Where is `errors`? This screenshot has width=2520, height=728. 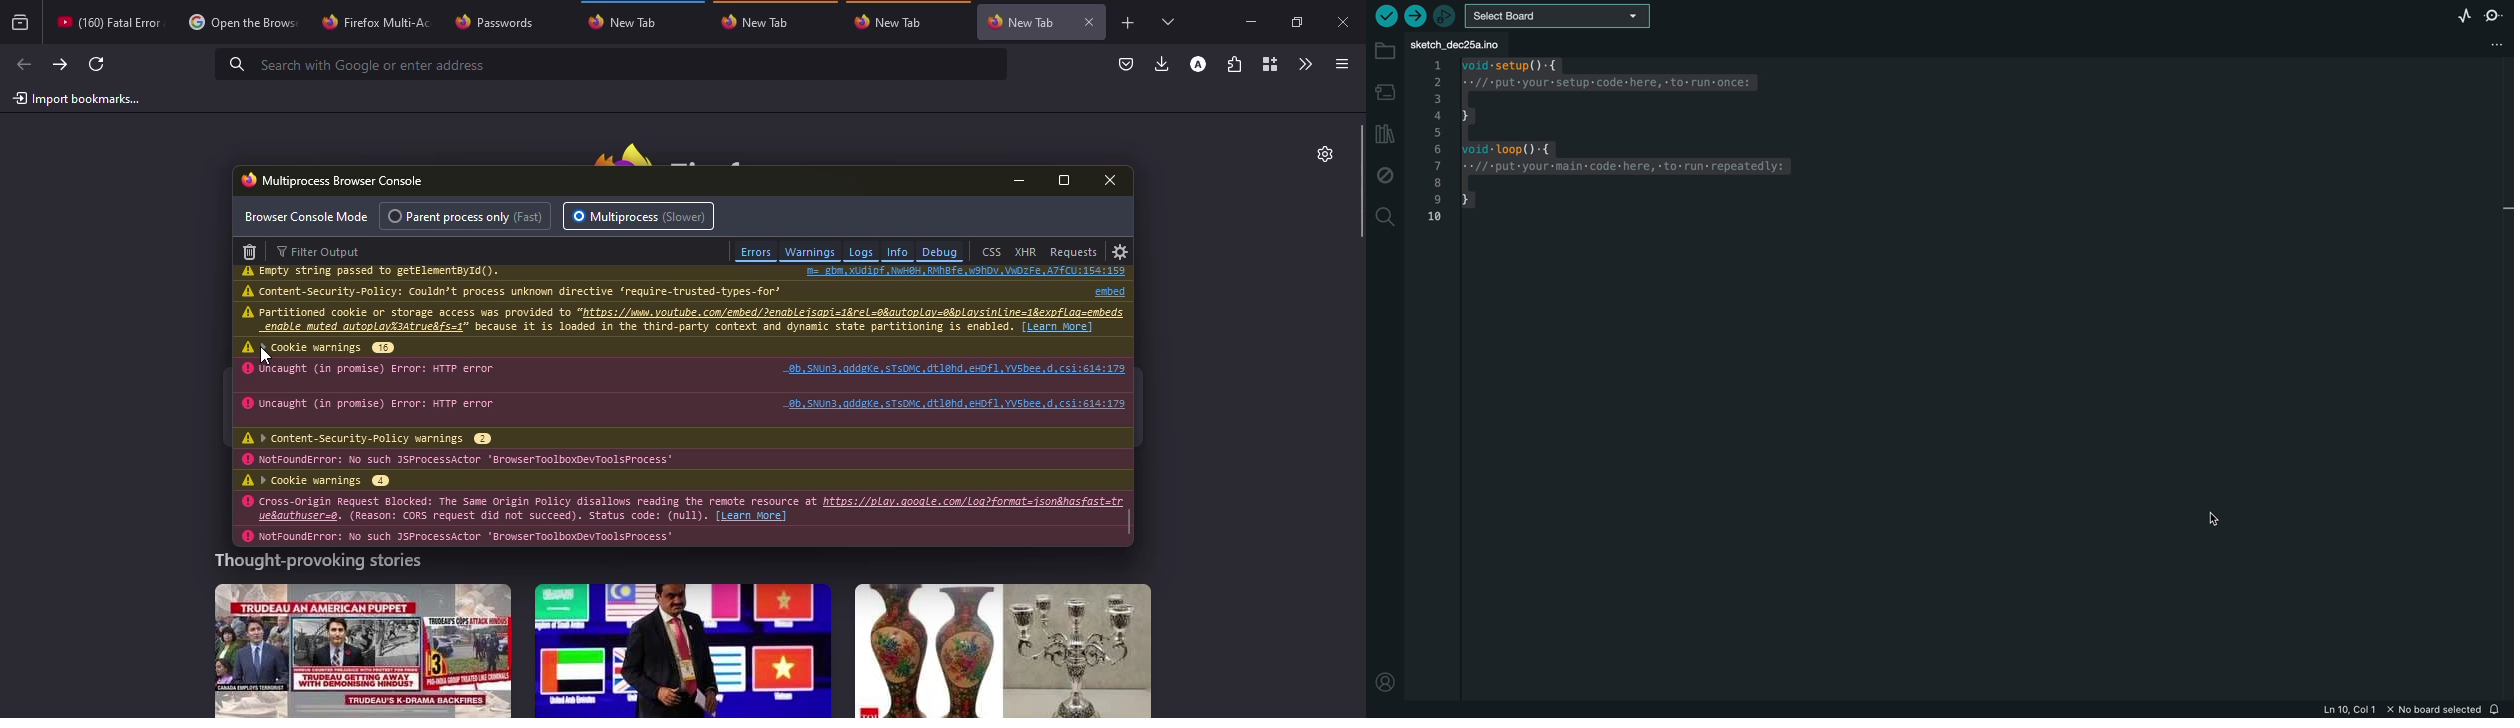 errors is located at coordinates (755, 251).